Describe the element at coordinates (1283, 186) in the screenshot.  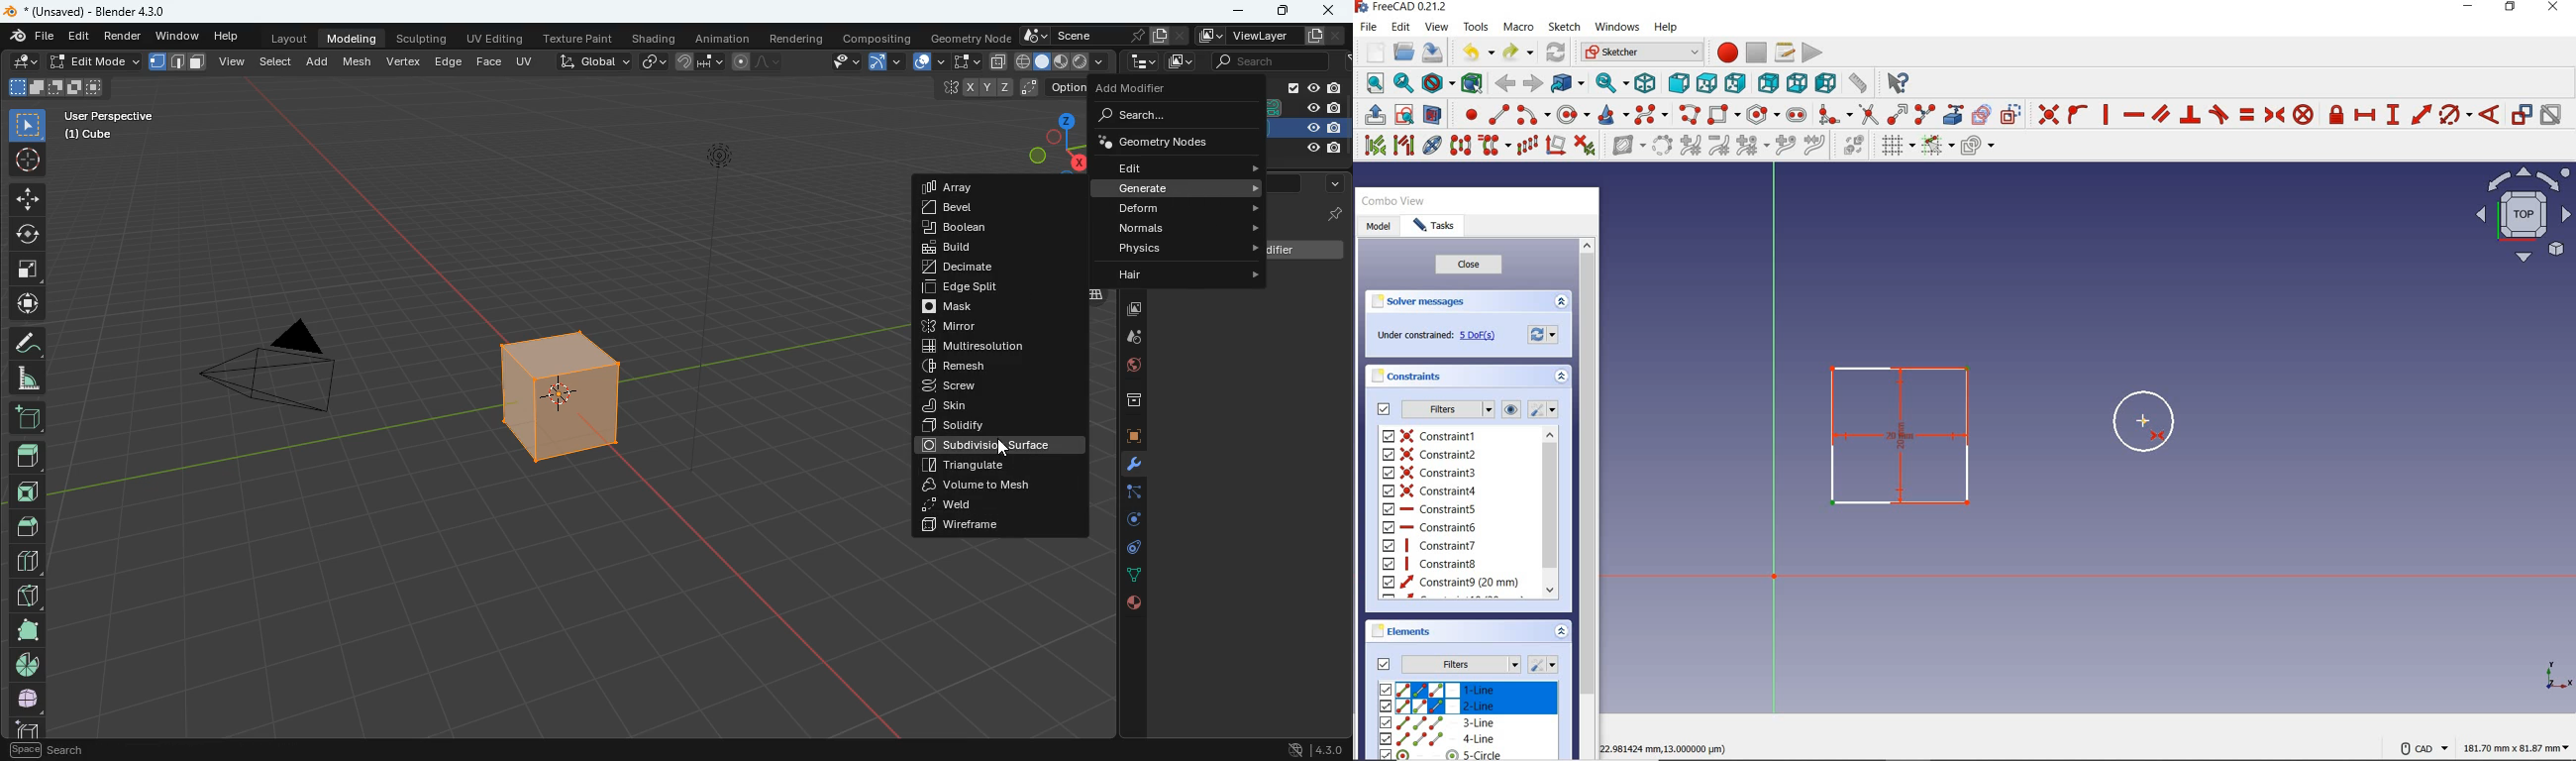
I see `search` at that location.